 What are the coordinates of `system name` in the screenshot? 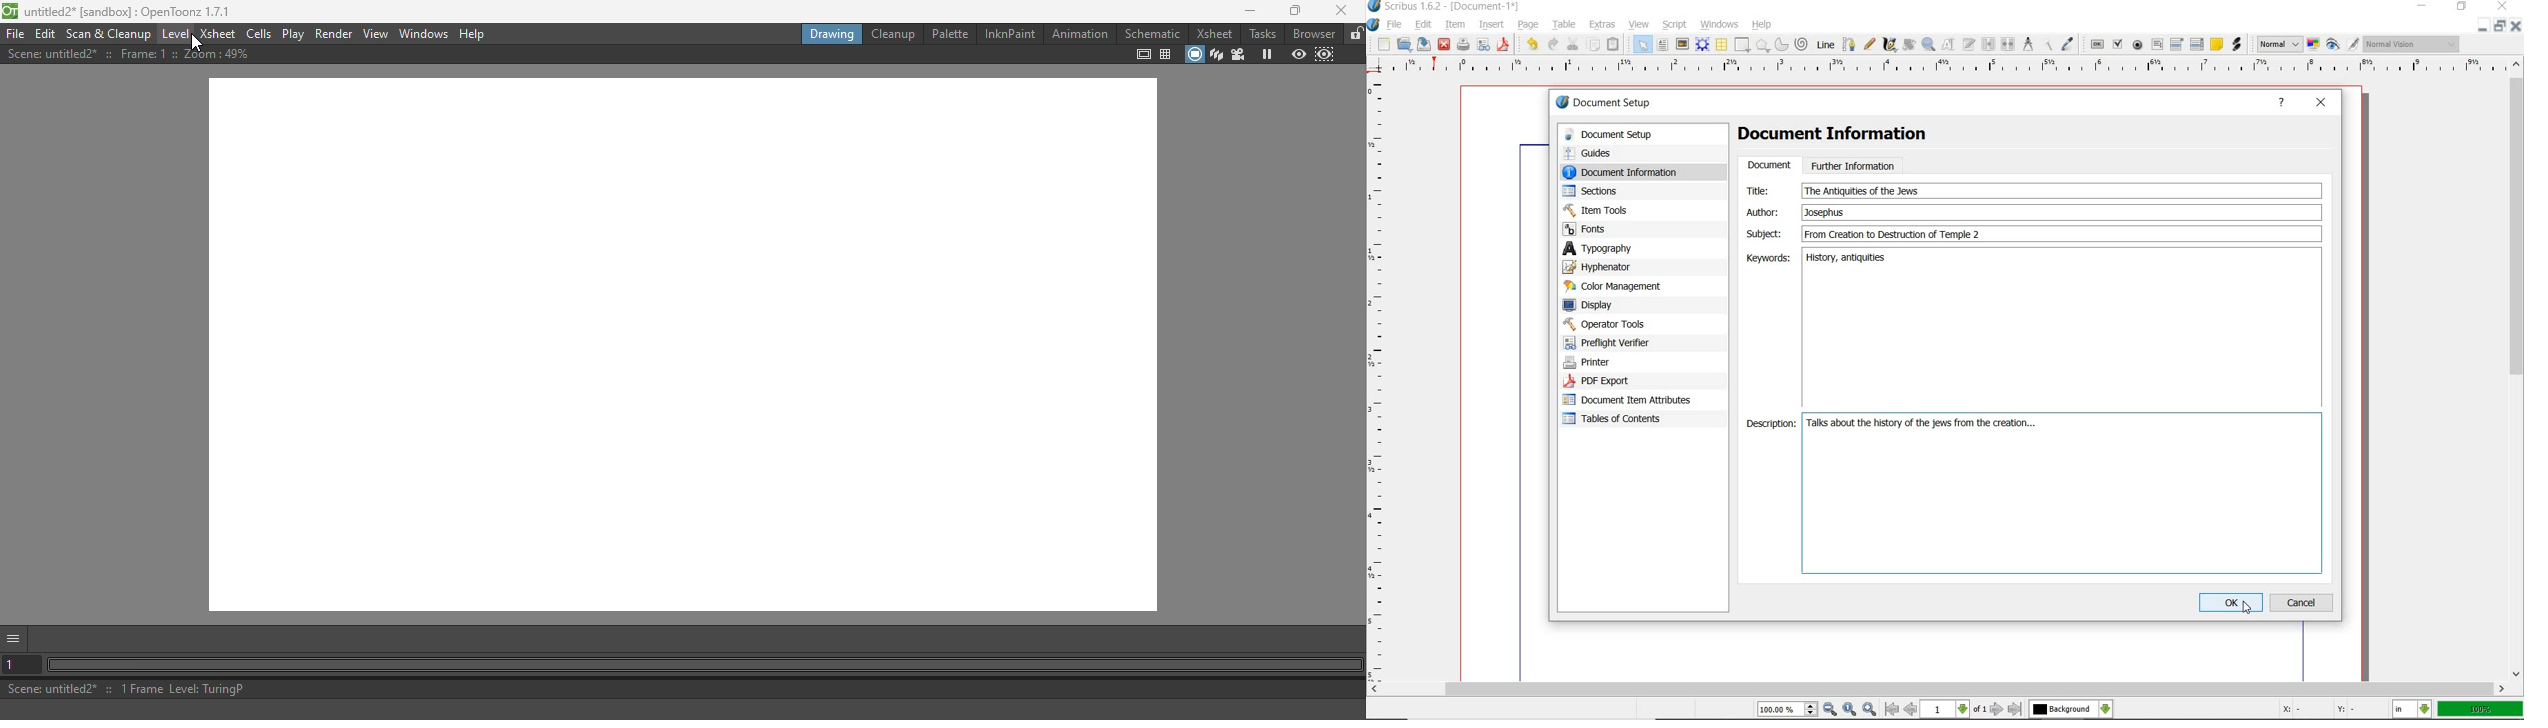 It's located at (1444, 7).